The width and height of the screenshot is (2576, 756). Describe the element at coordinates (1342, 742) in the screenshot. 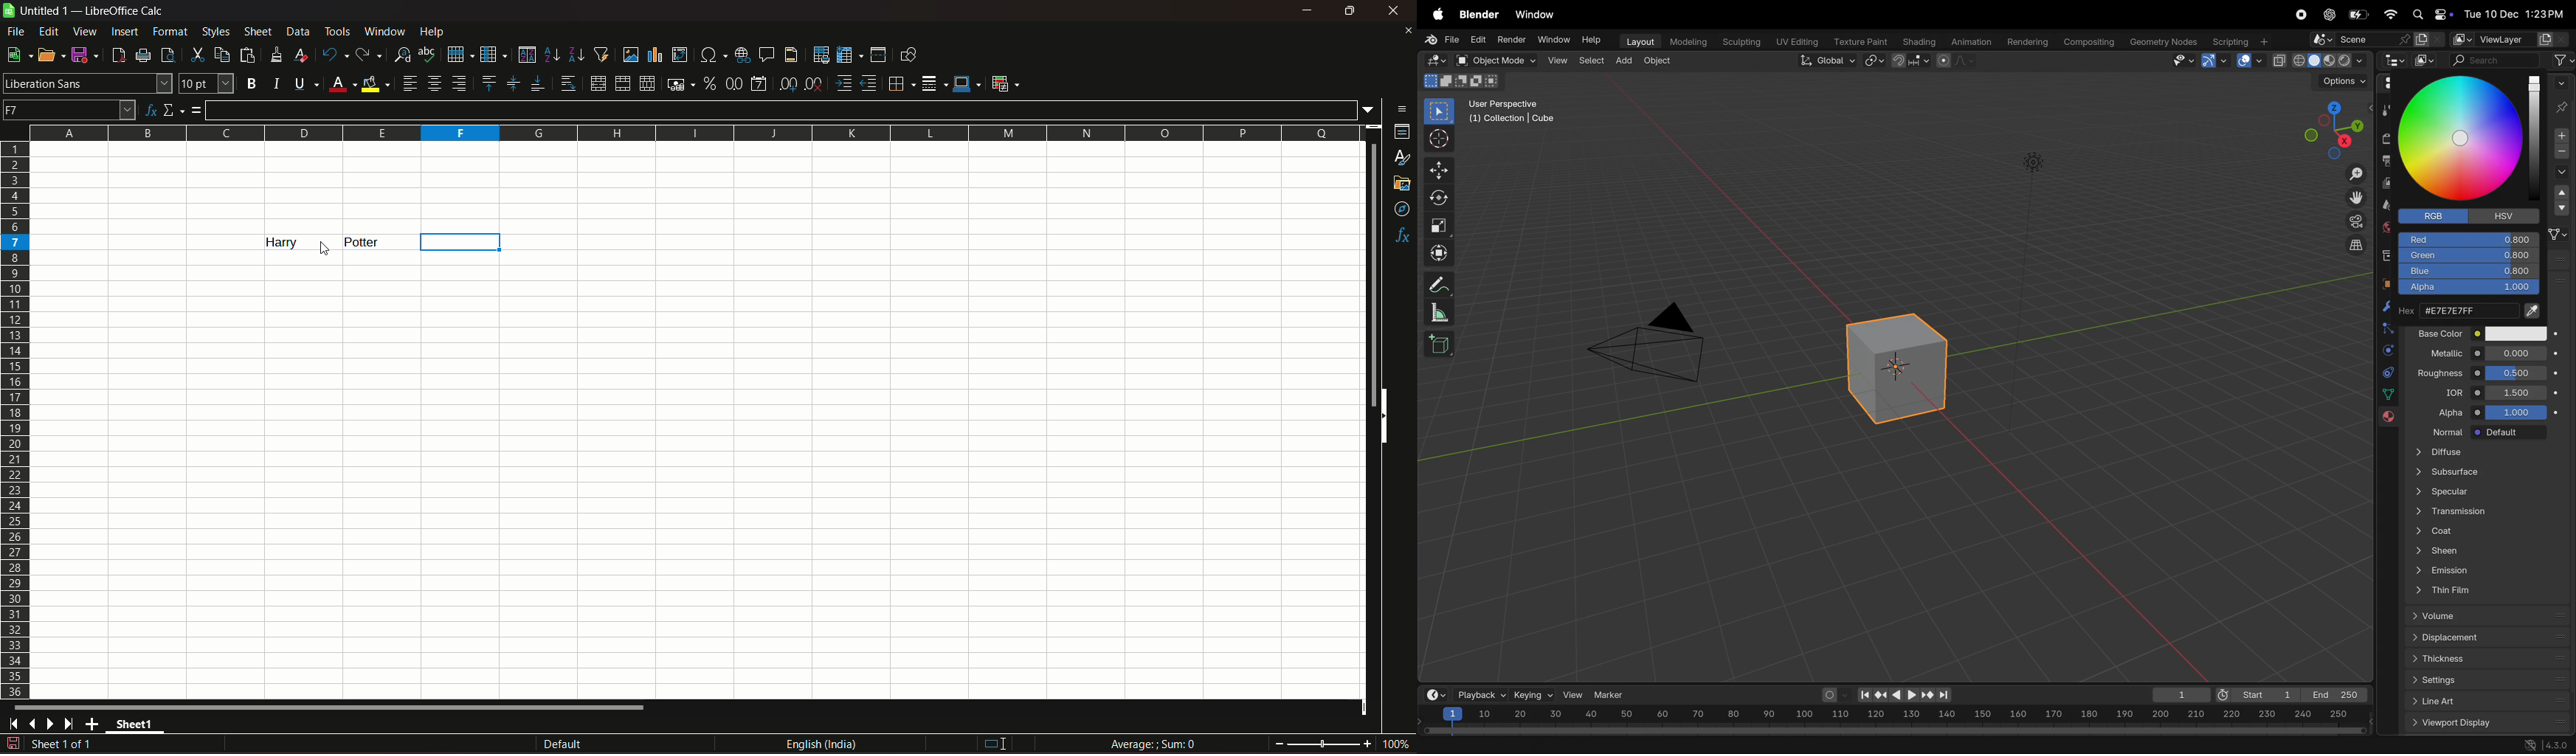

I see `zoom` at that location.